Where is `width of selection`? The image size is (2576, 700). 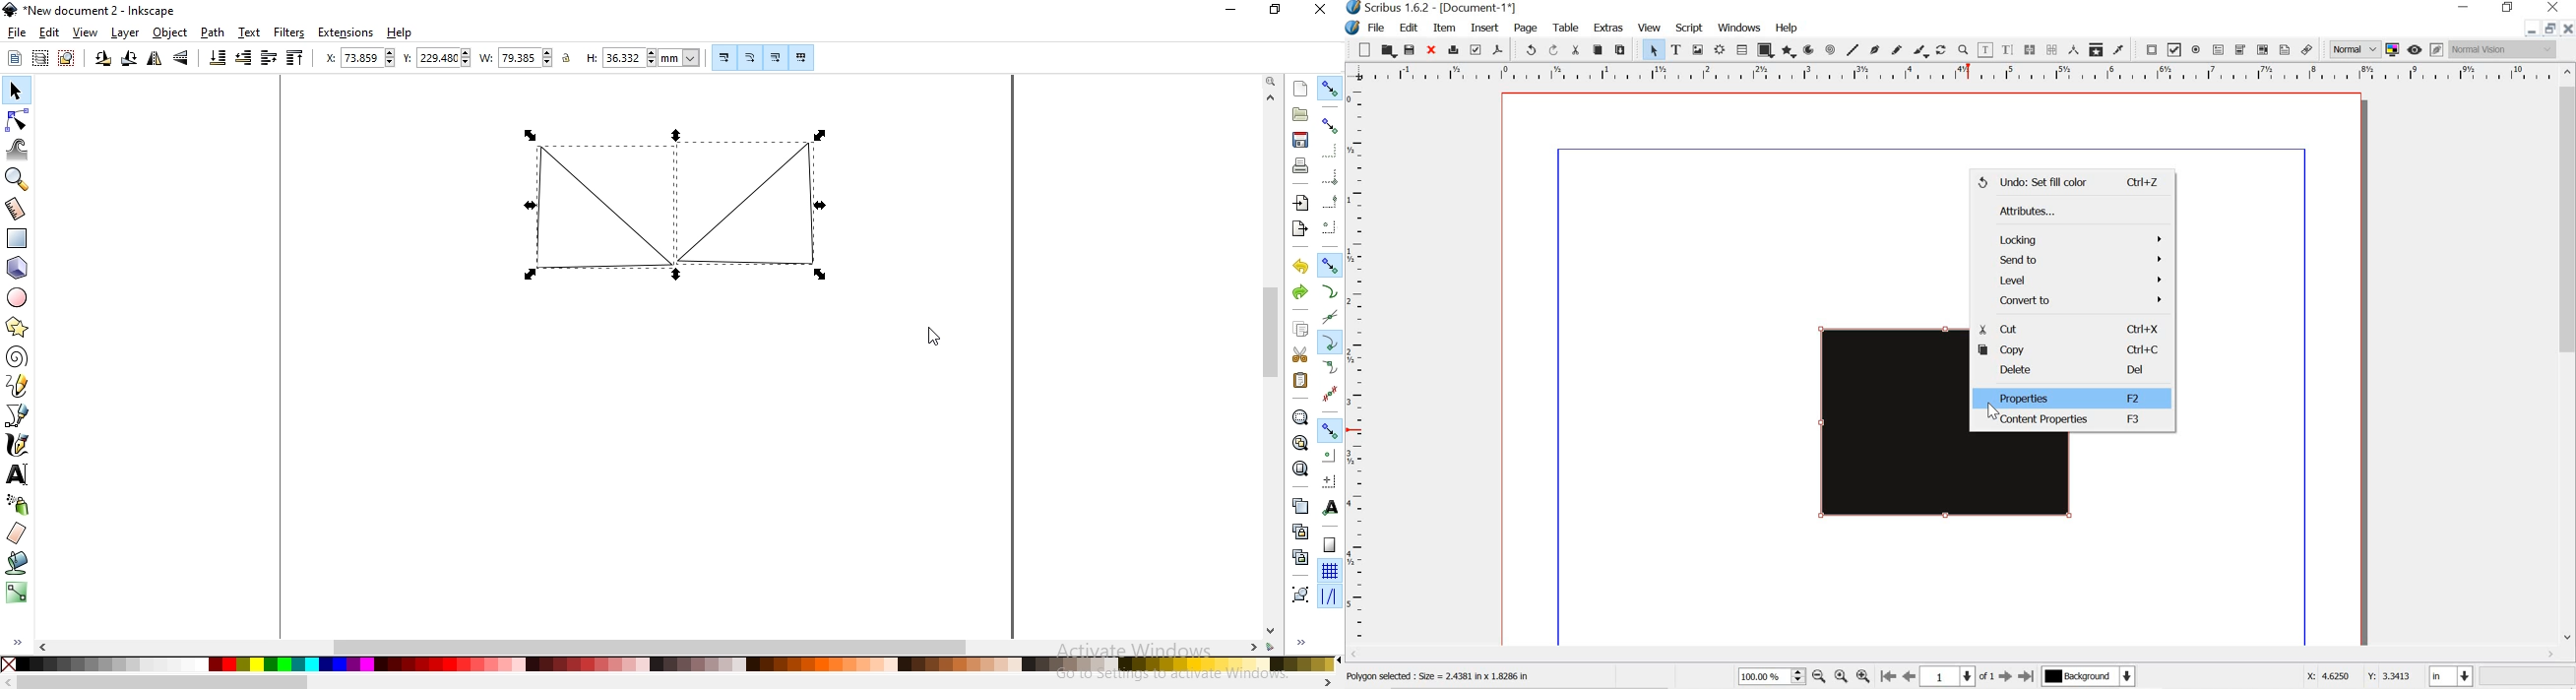
width of selection is located at coordinates (516, 57).